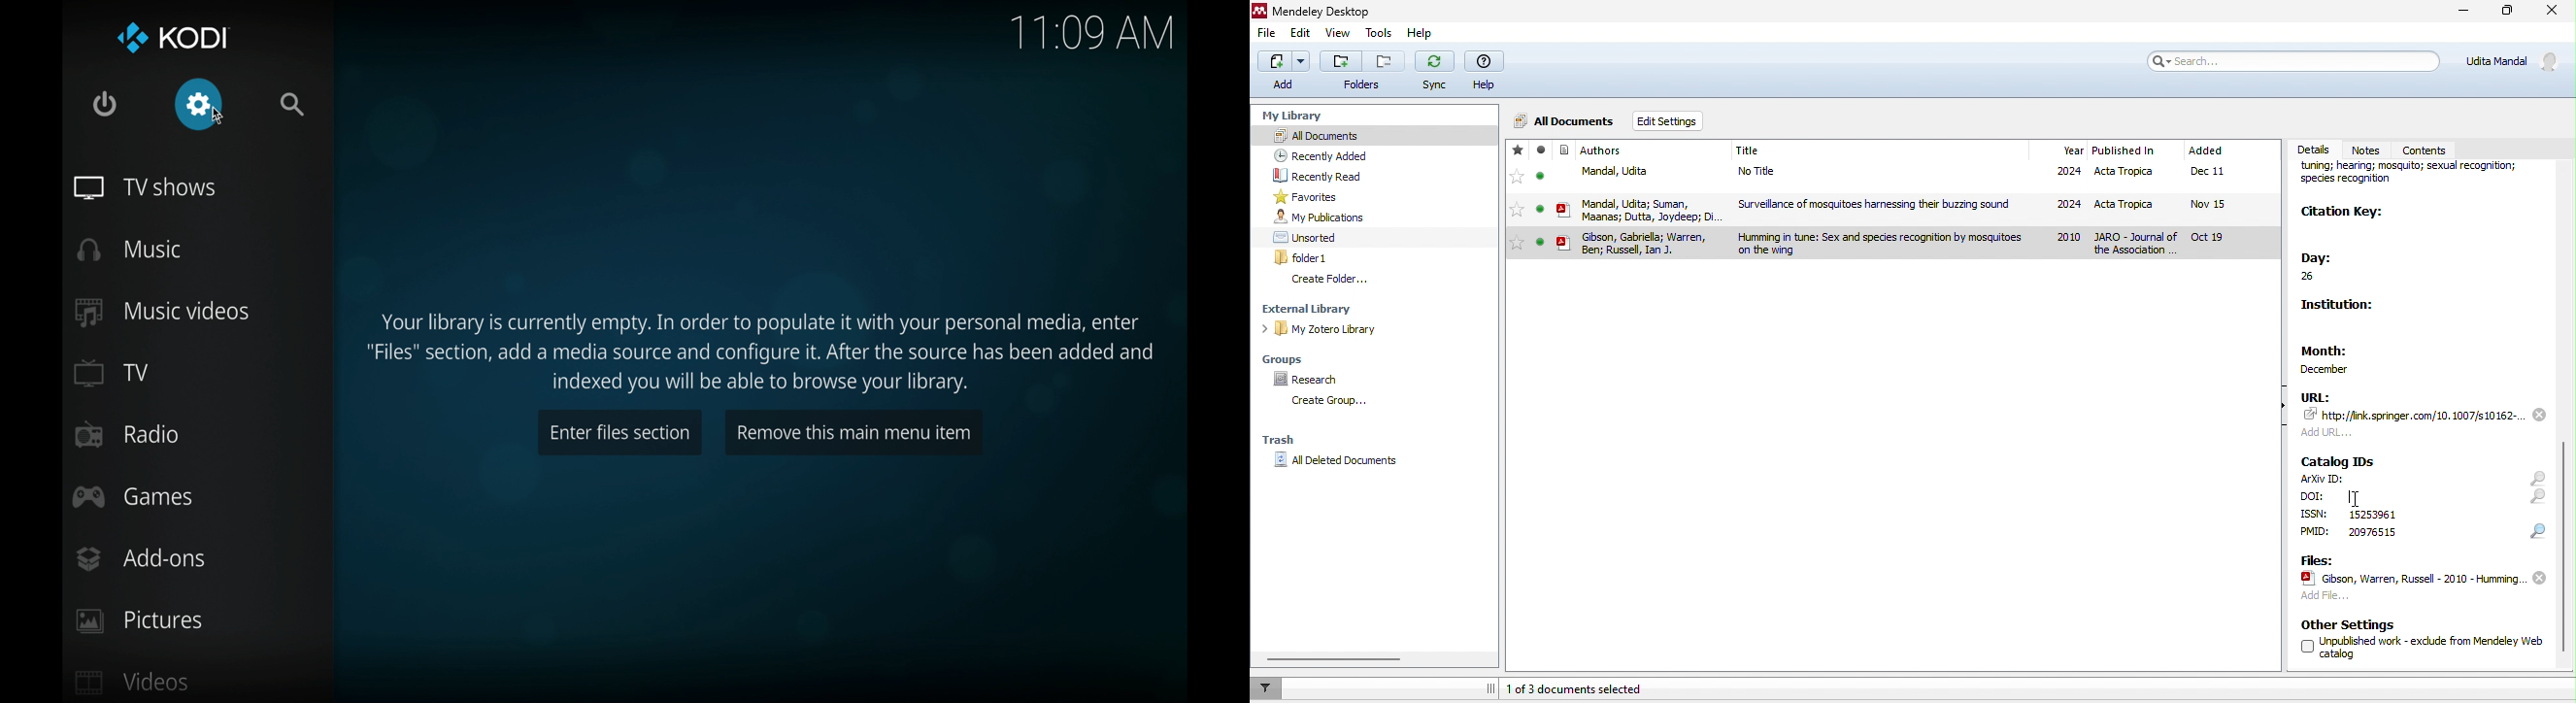 The height and width of the screenshot is (728, 2576). I want to click on journal title, so click(1749, 151).